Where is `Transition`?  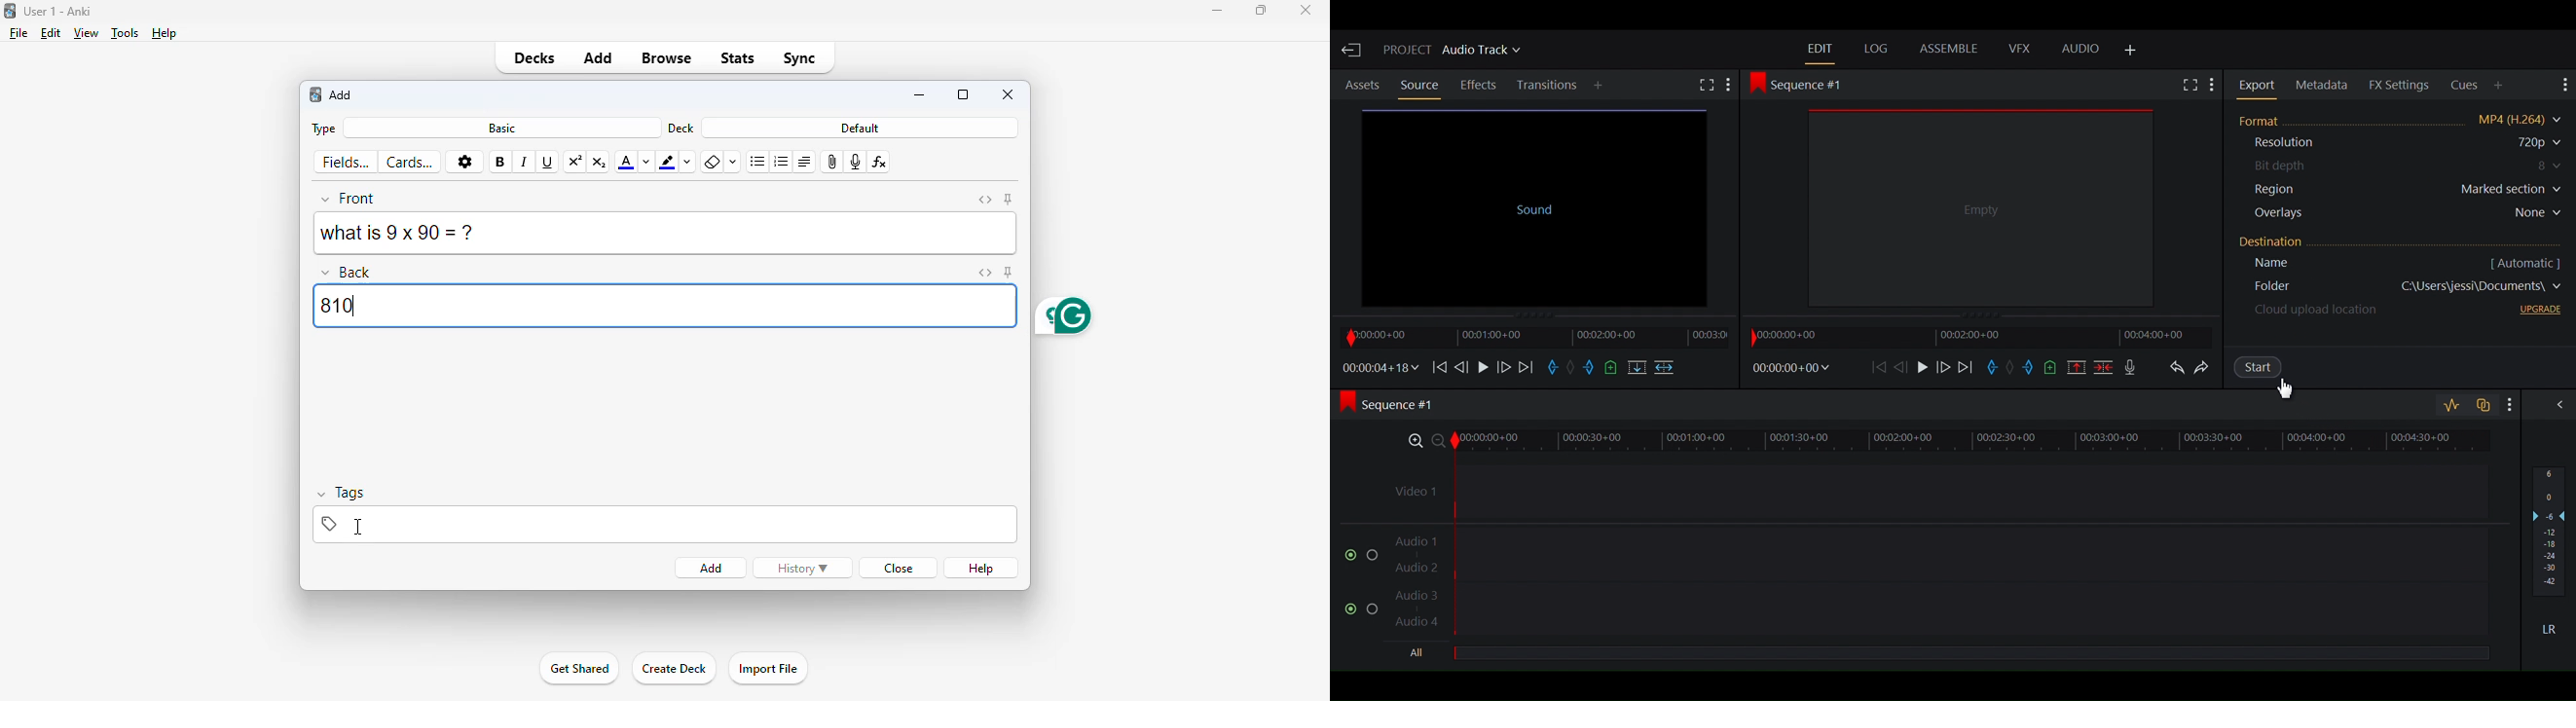
Transition is located at coordinates (1549, 86).